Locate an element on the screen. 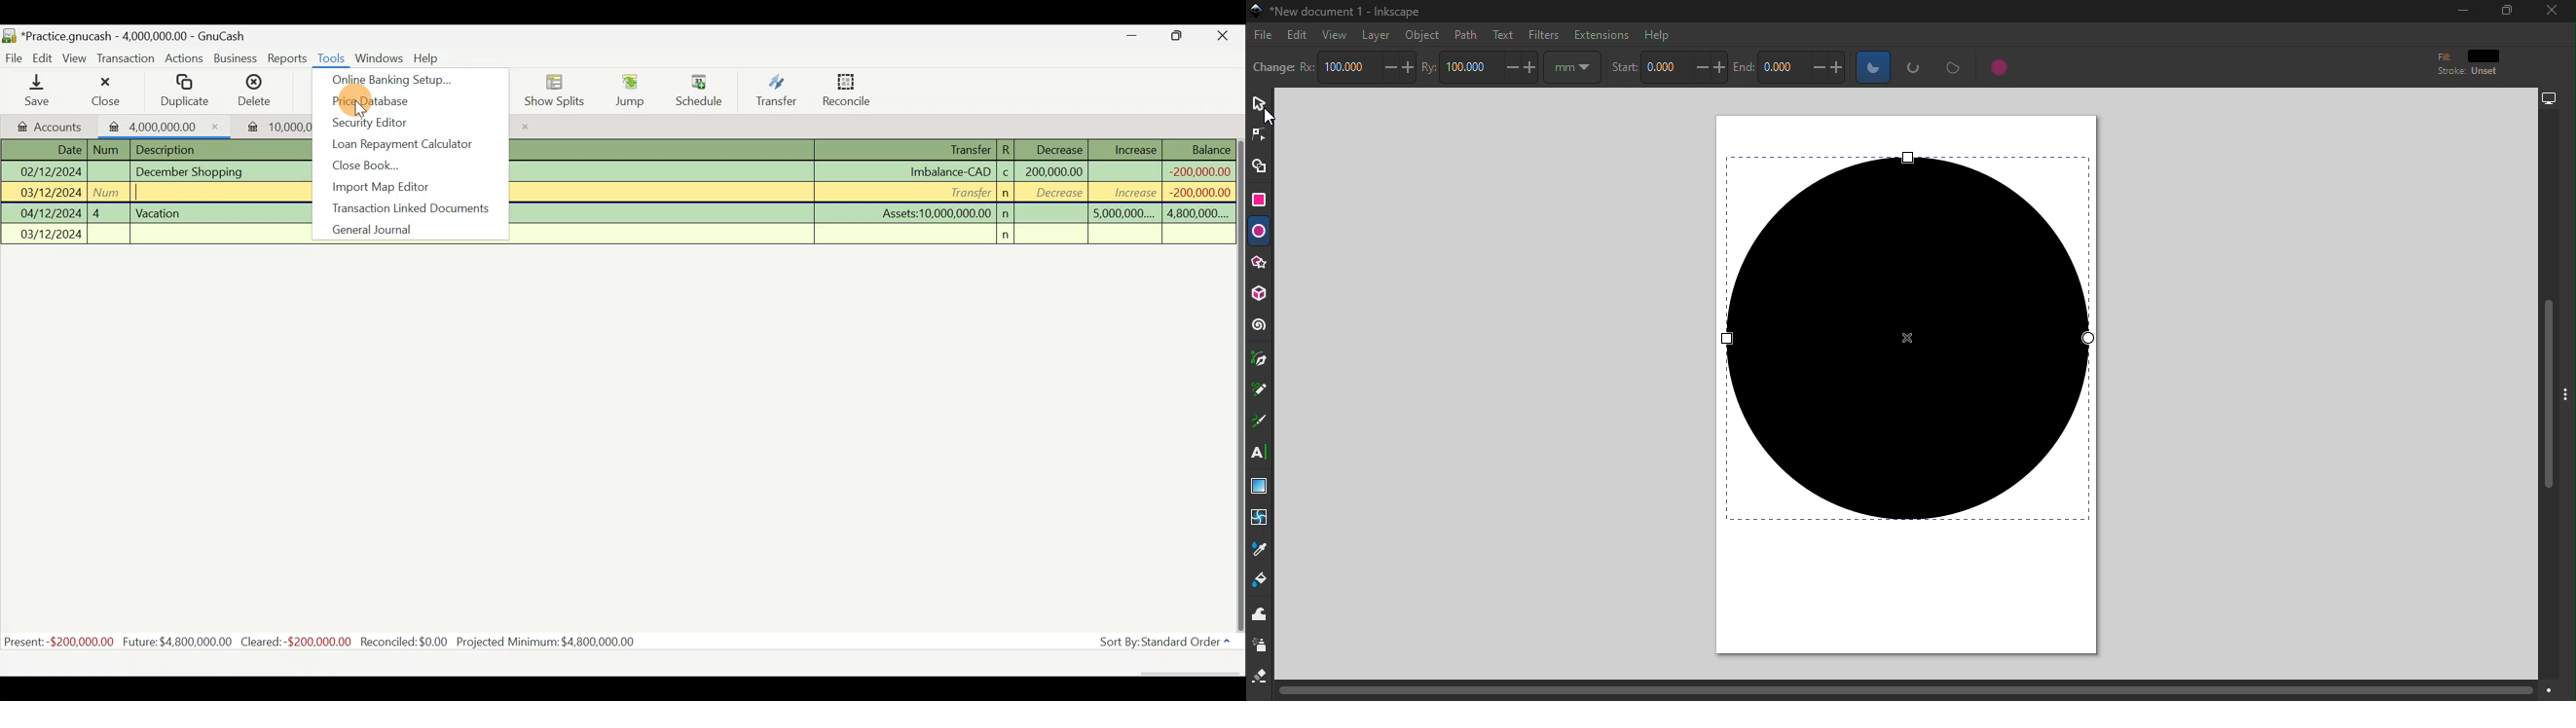  December Shopping is located at coordinates (195, 172).